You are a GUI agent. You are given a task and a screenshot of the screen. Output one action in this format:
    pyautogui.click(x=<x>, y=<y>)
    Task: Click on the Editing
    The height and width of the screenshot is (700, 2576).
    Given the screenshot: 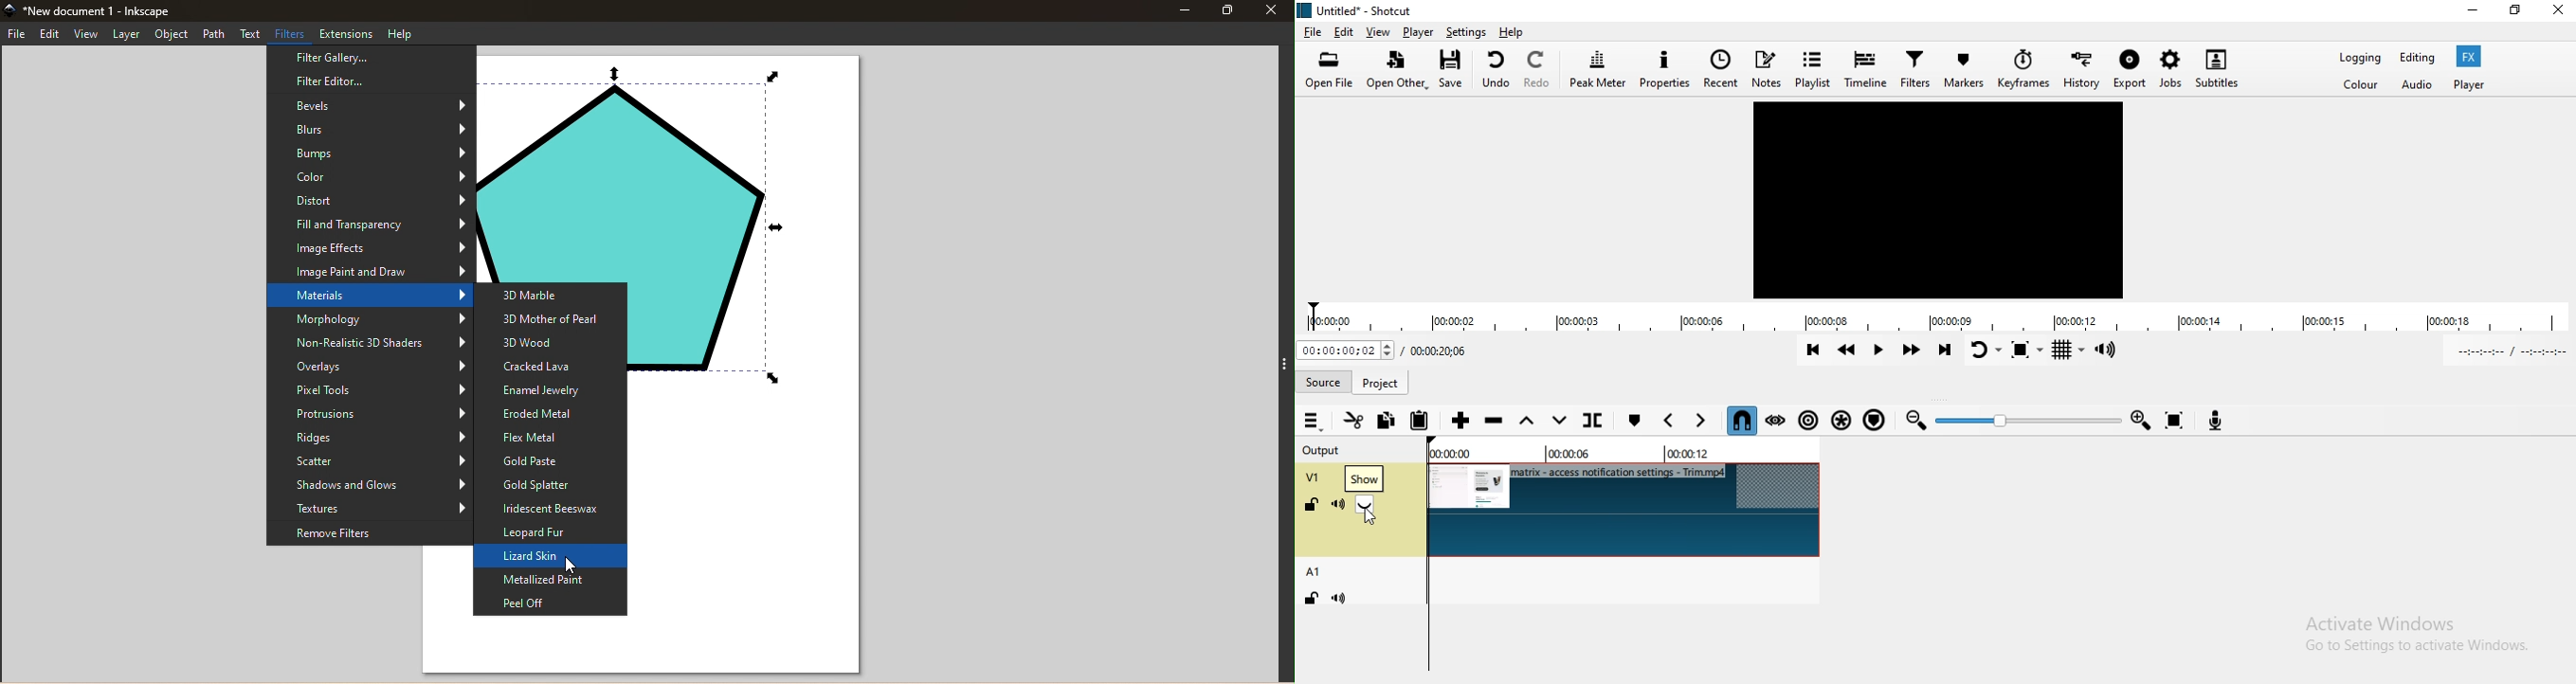 What is the action you would take?
    pyautogui.click(x=2420, y=58)
    